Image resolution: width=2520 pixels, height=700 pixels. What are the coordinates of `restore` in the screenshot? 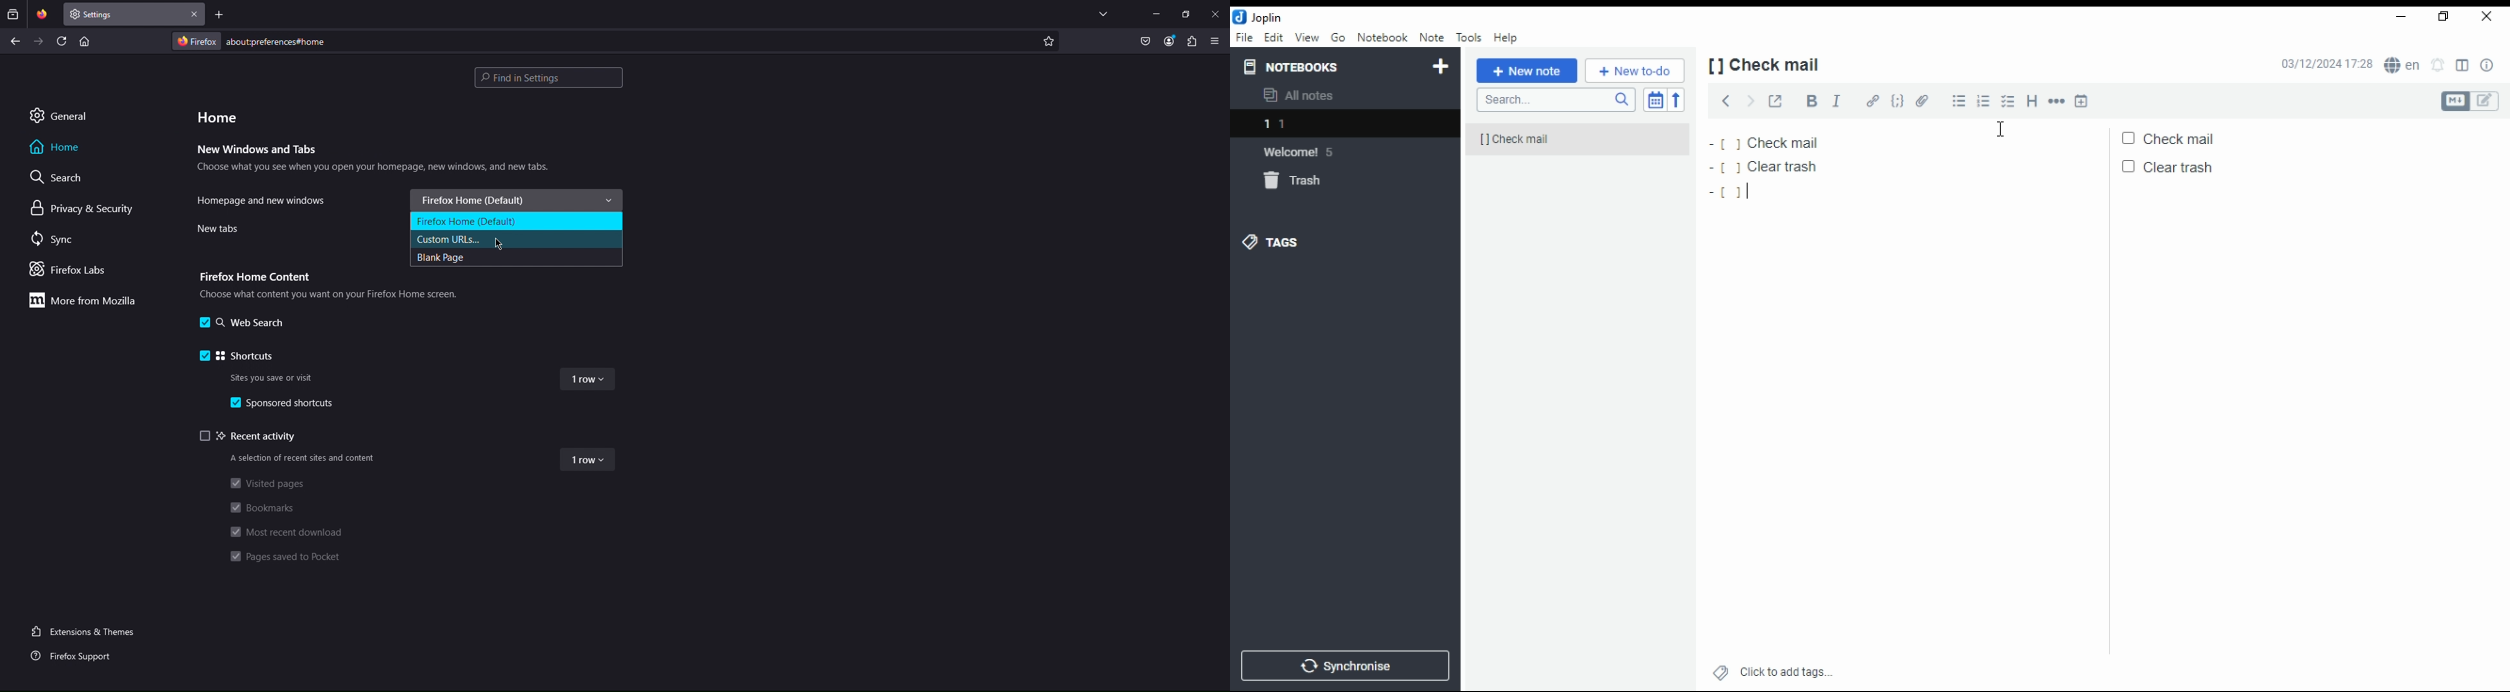 It's located at (2446, 17).